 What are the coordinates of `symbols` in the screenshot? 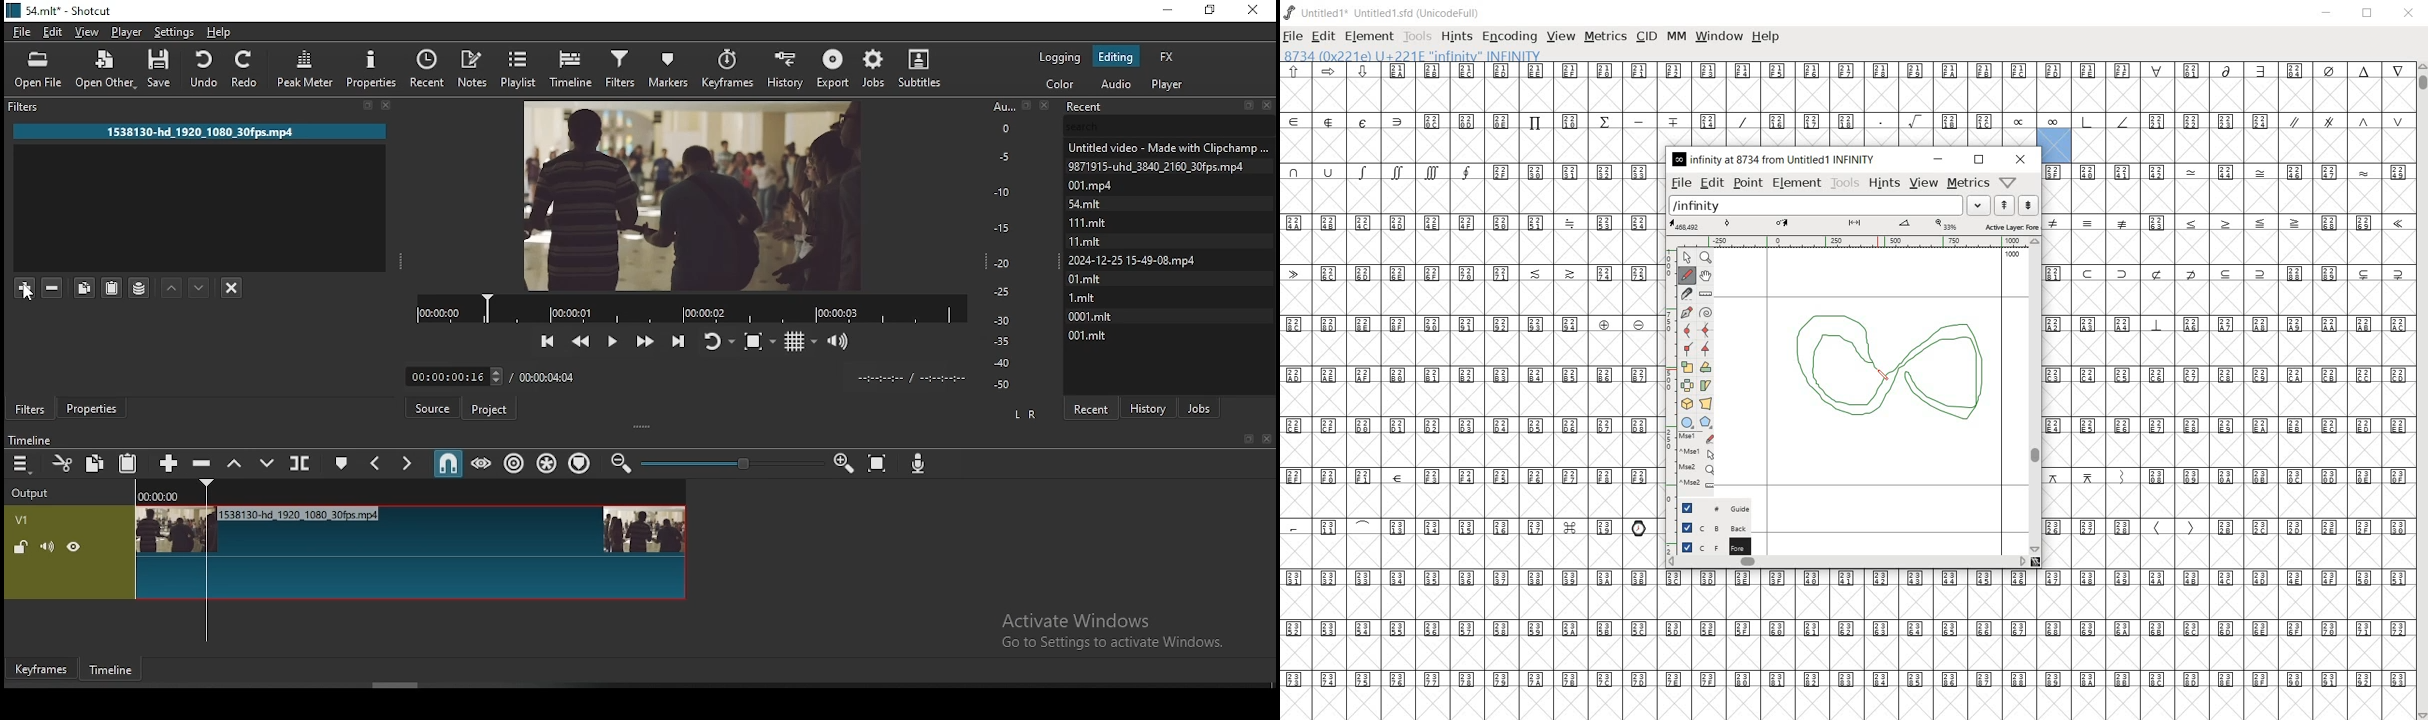 It's located at (2246, 223).